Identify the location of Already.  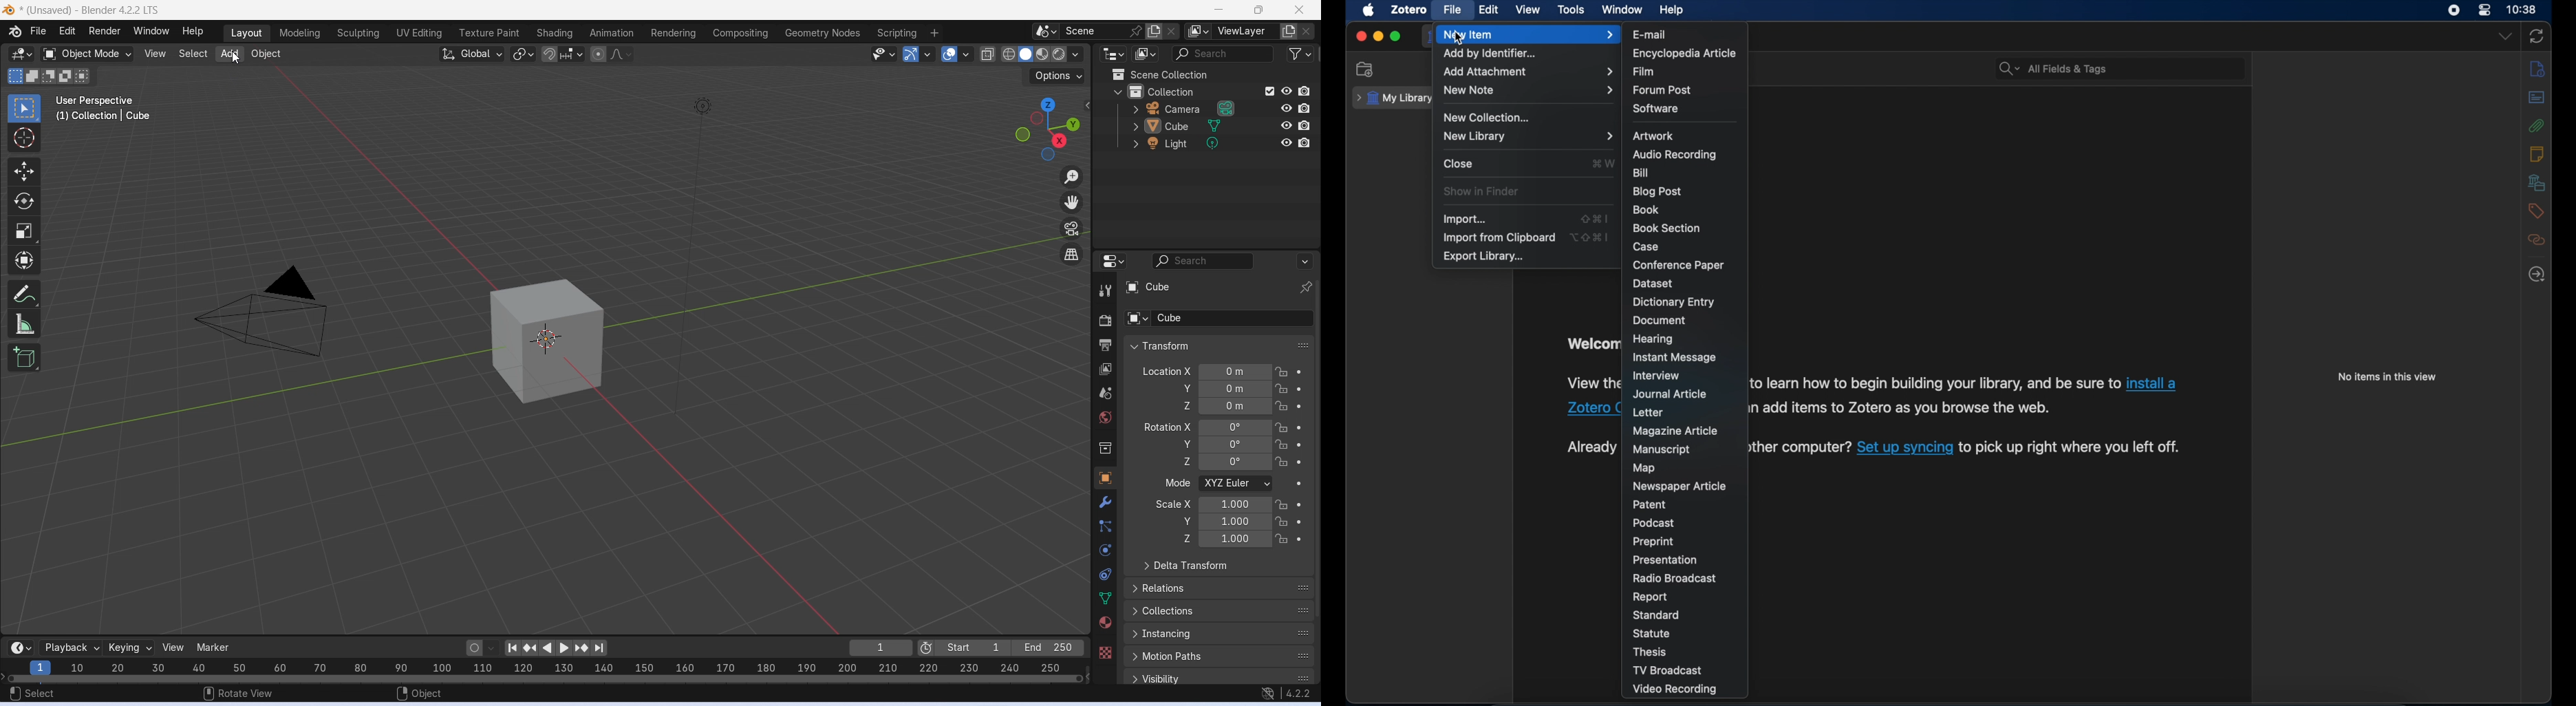
(1591, 448).